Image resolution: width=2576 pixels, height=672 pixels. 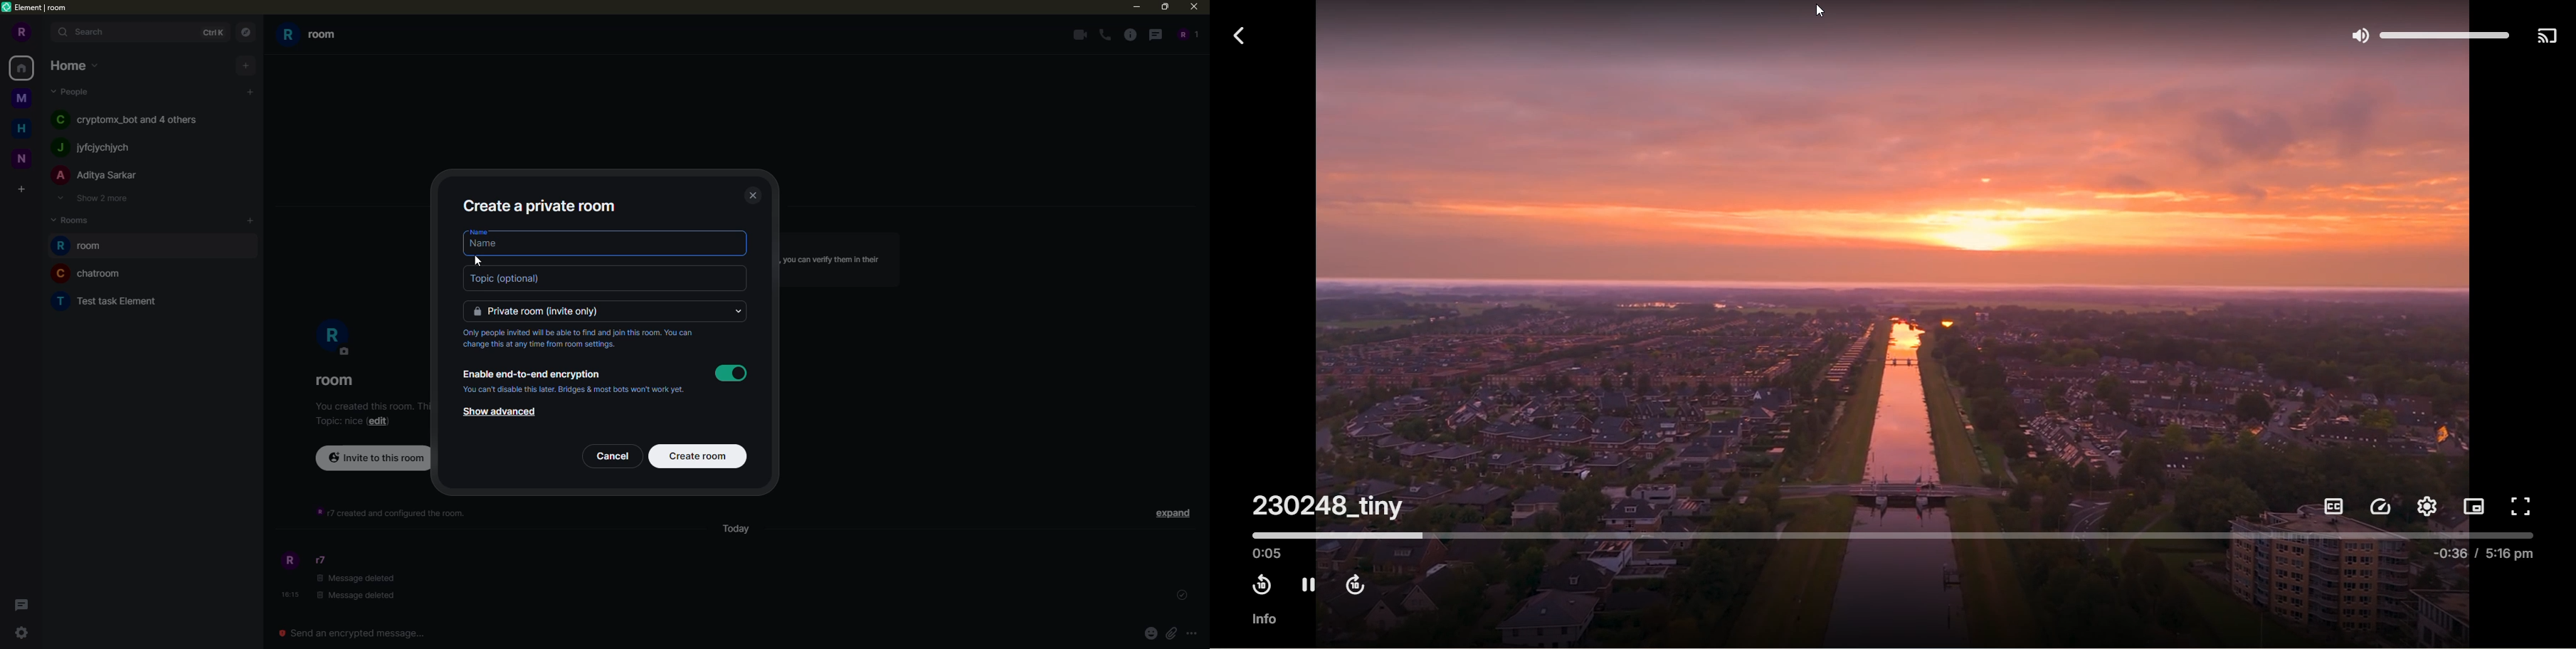 I want to click on threads, so click(x=1155, y=34).